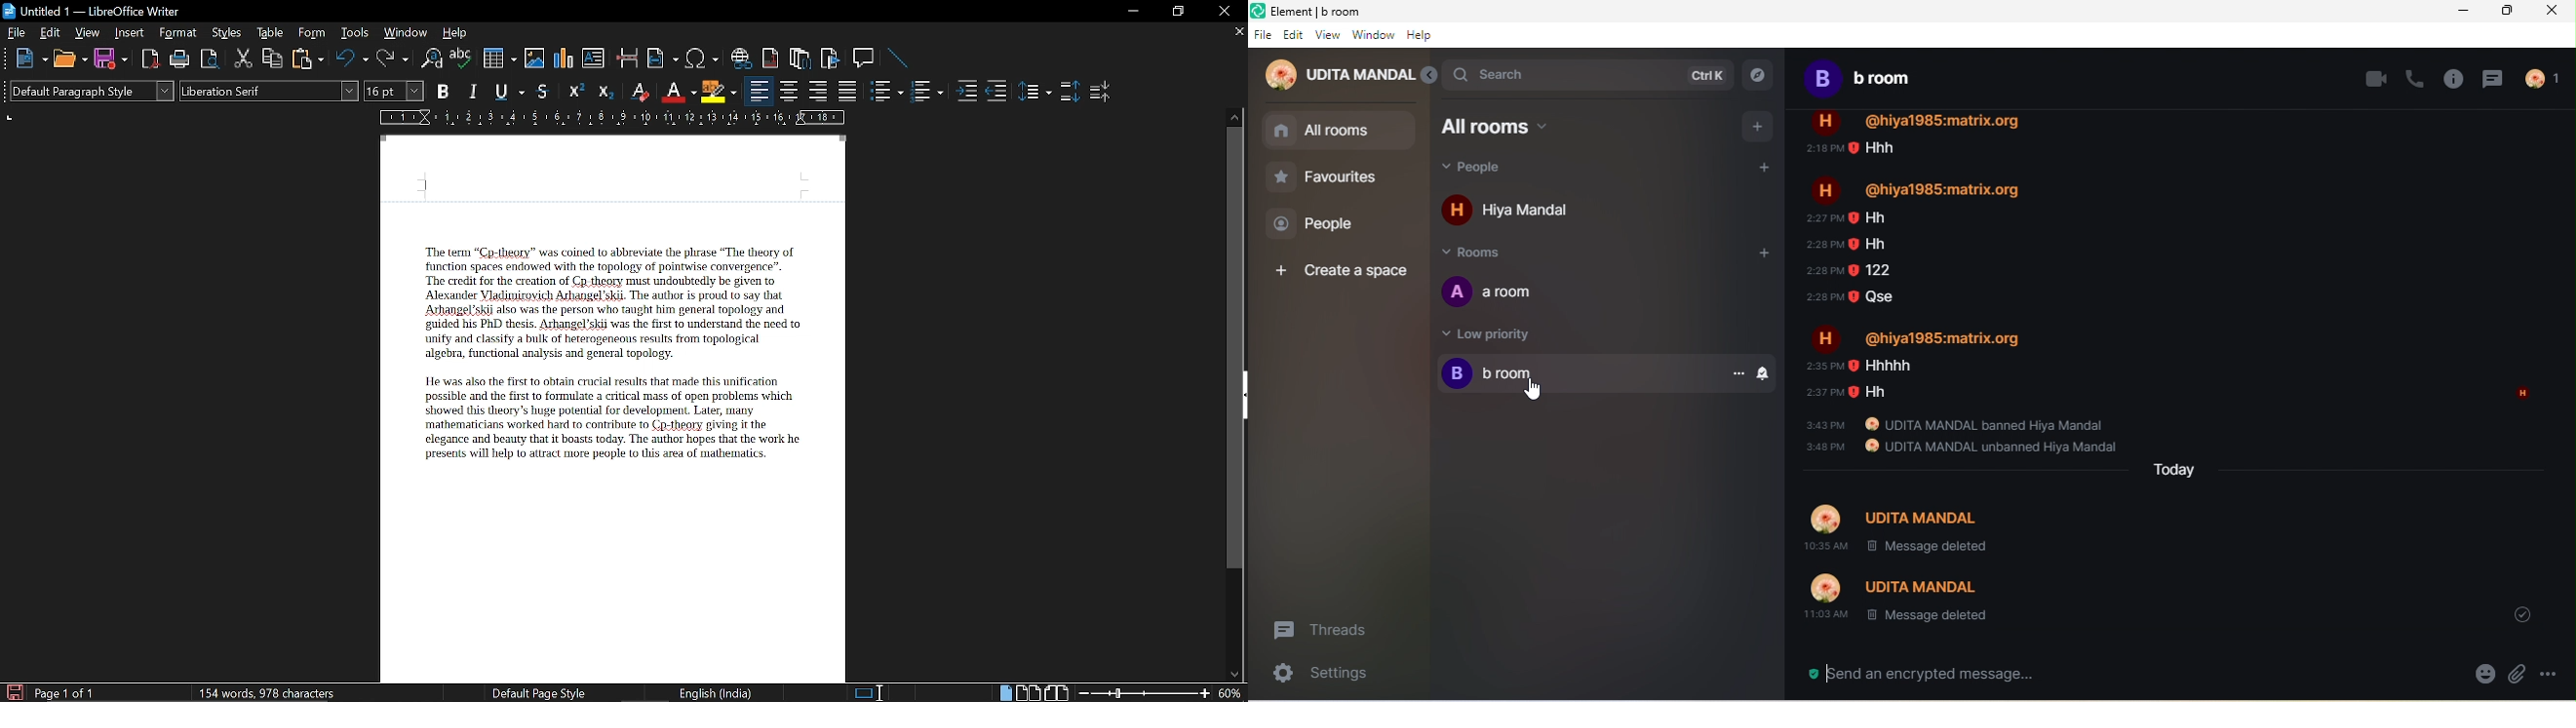 The image size is (2576, 728). What do you see at coordinates (1339, 131) in the screenshot?
I see `all room` at bounding box center [1339, 131].